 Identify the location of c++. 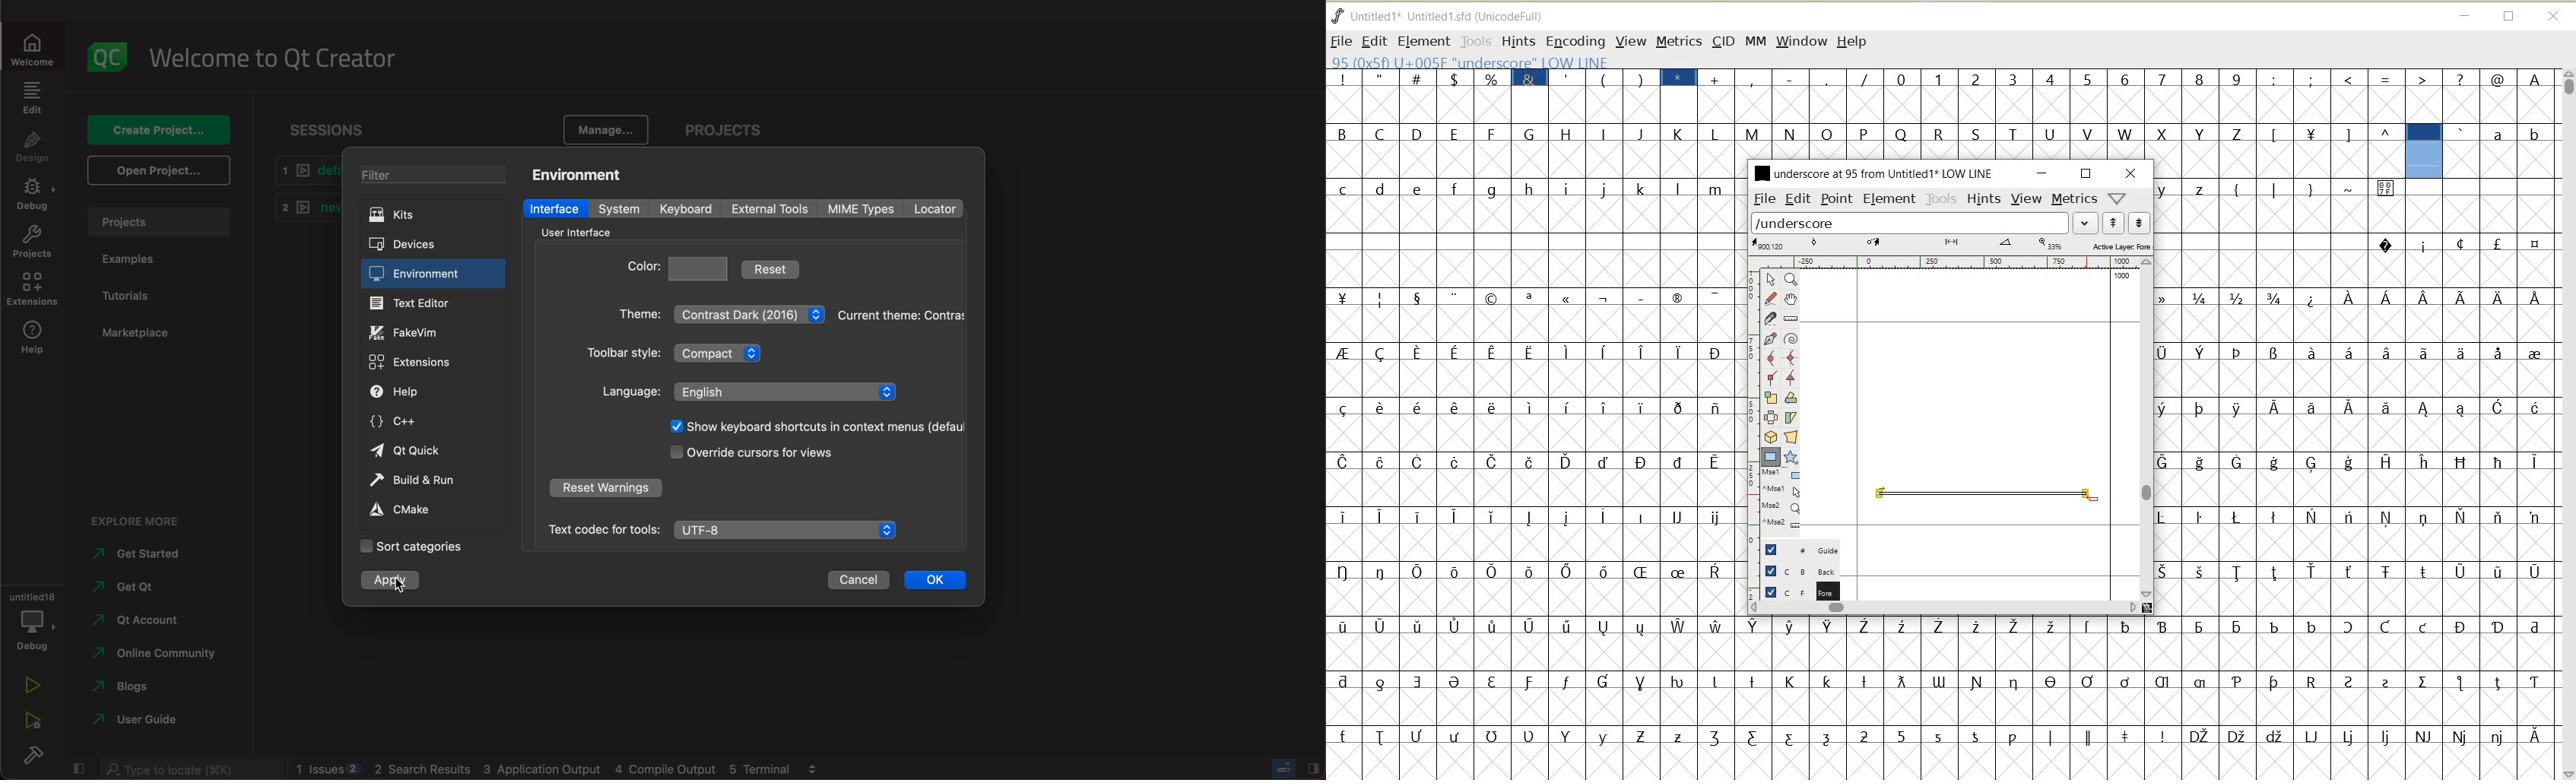
(414, 422).